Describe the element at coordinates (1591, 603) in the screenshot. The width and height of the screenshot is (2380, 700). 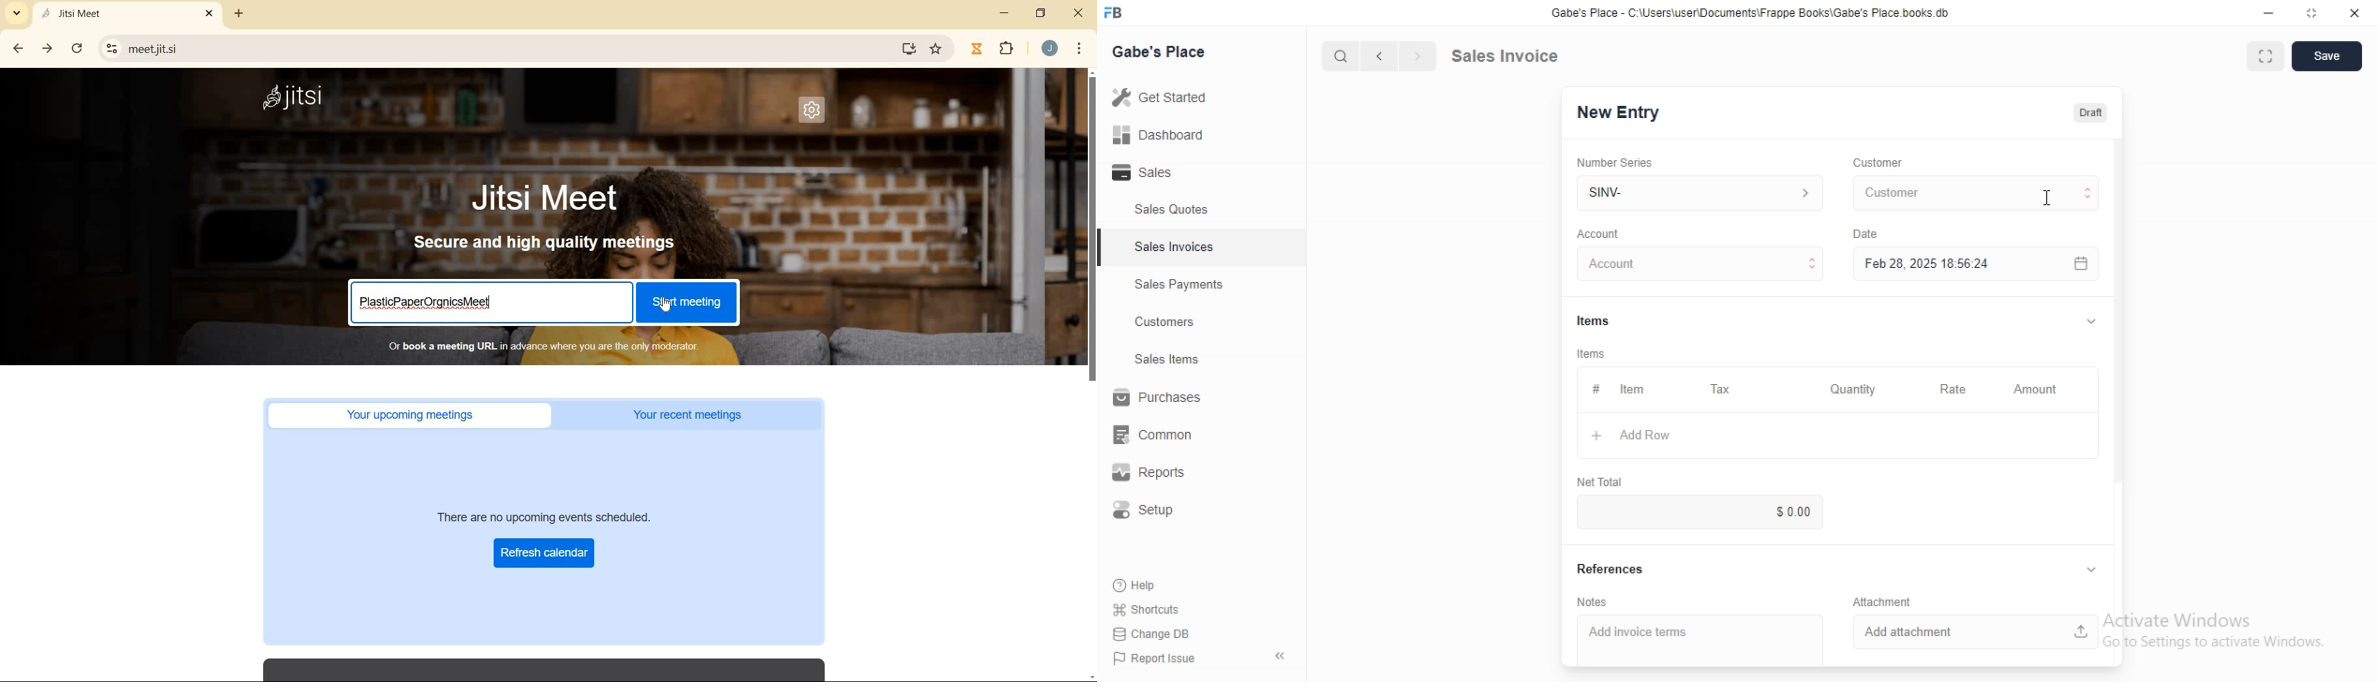
I see `‘Notes` at that location.